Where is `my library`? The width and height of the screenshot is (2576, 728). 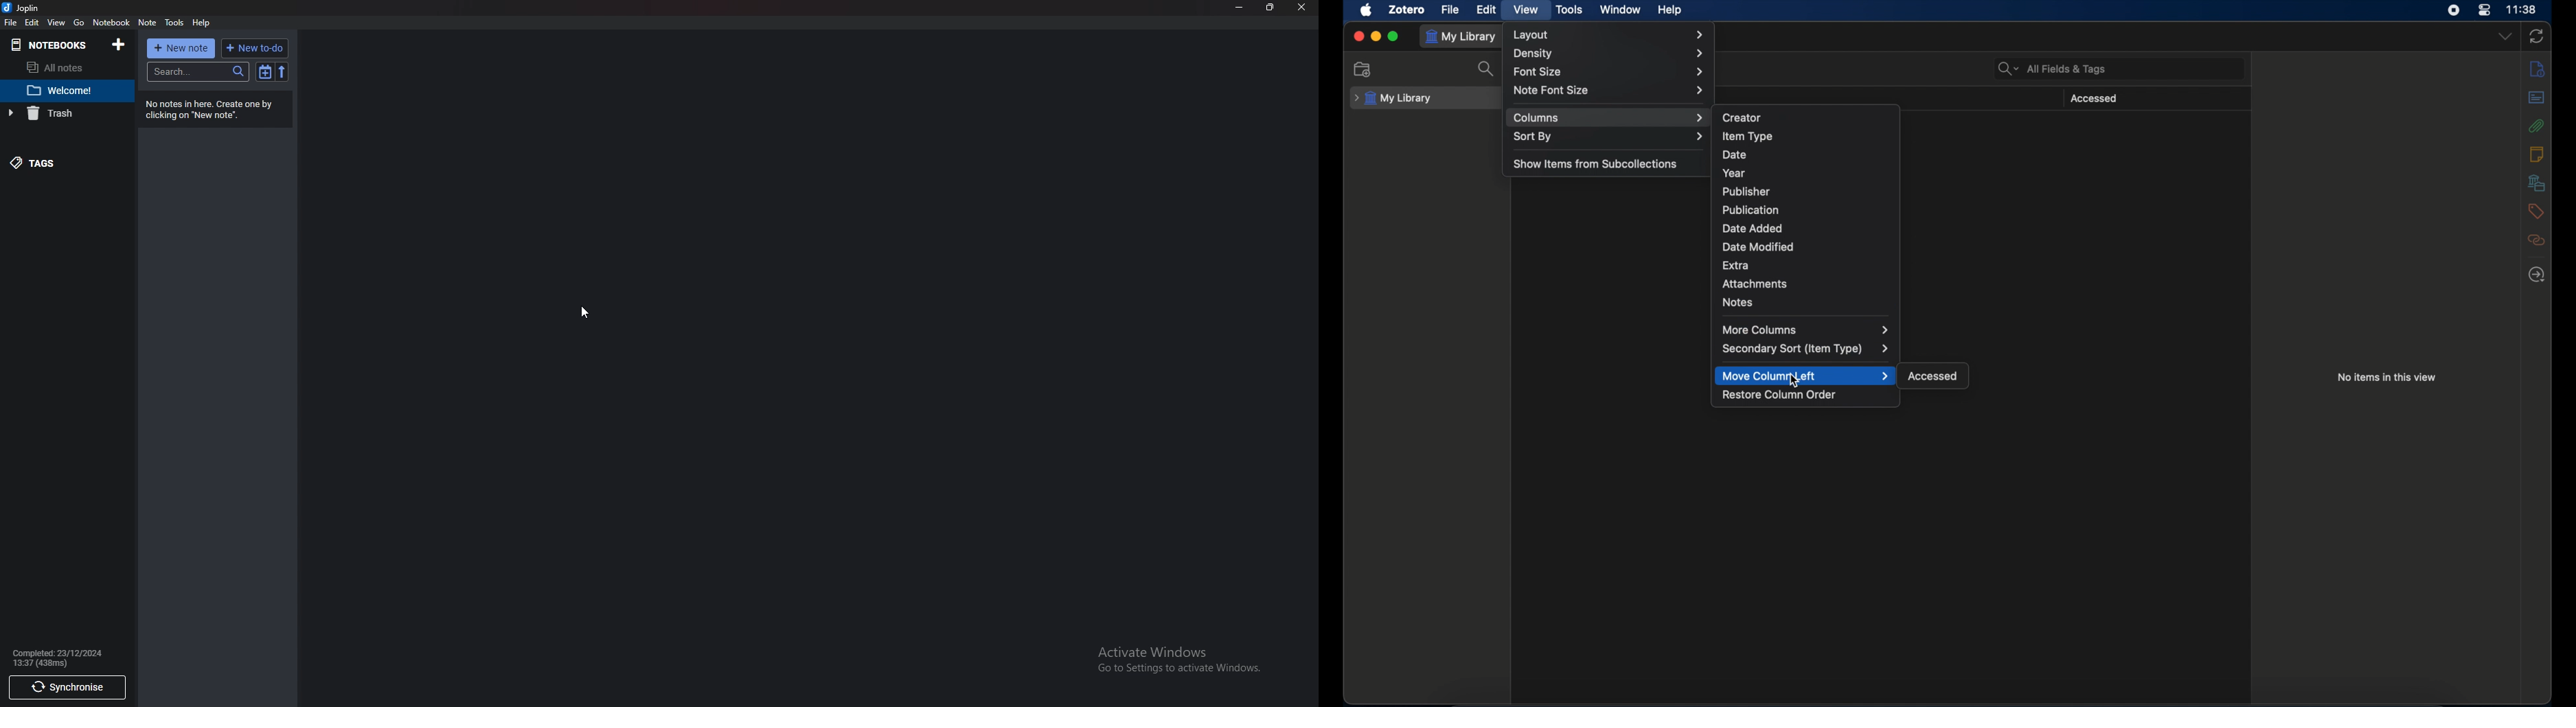
my library is located at coordinates (1393, 98).